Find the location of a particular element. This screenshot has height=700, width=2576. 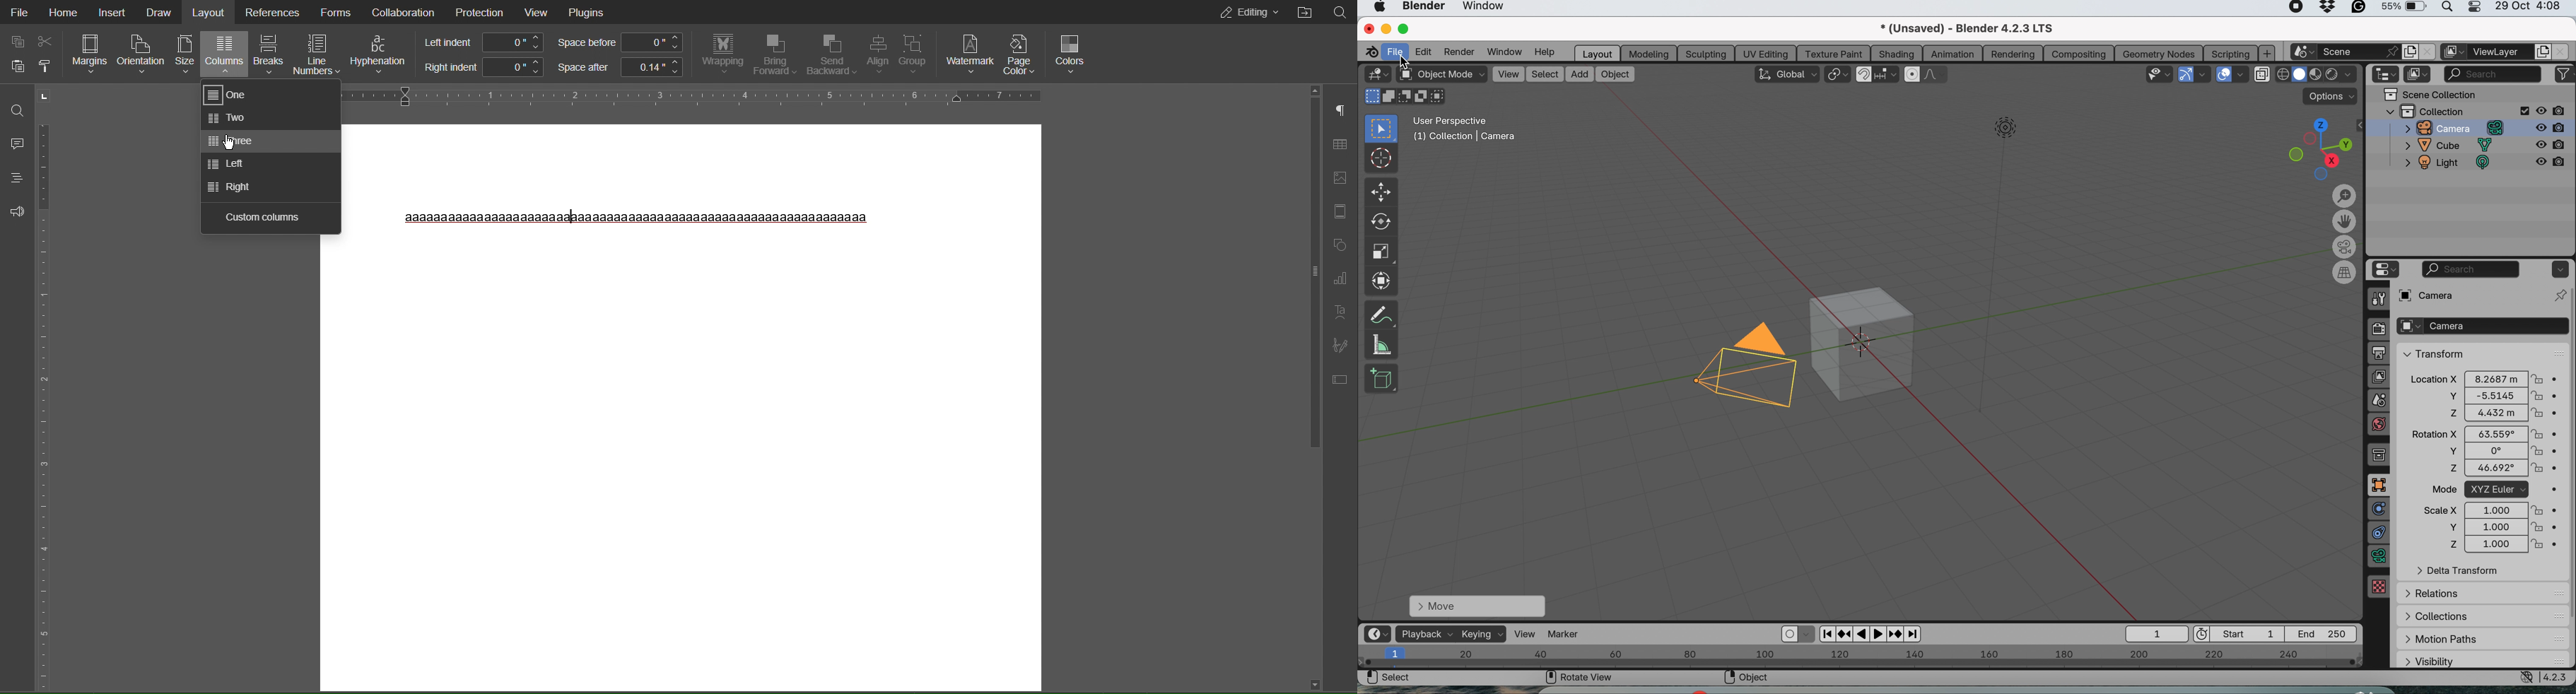

move is located at coordinates (1381, 193).